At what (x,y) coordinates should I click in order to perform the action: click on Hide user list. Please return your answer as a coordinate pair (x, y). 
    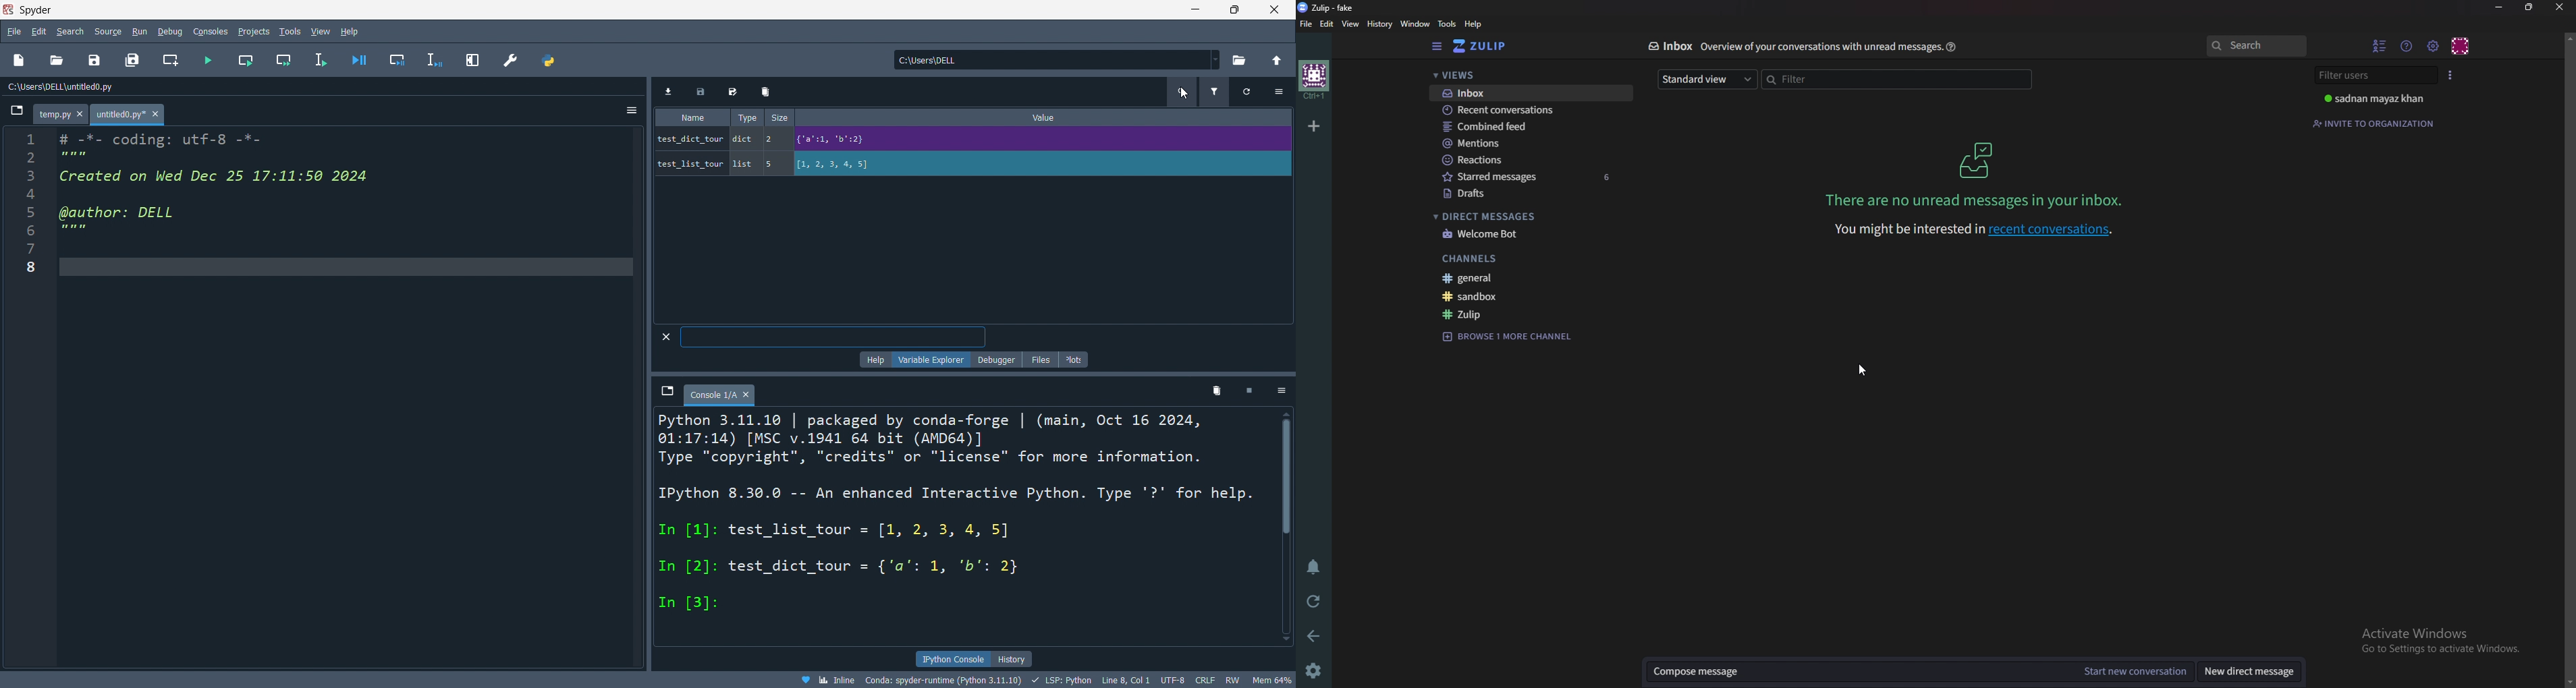
    Looking at the image, I should click on (2380, 45).